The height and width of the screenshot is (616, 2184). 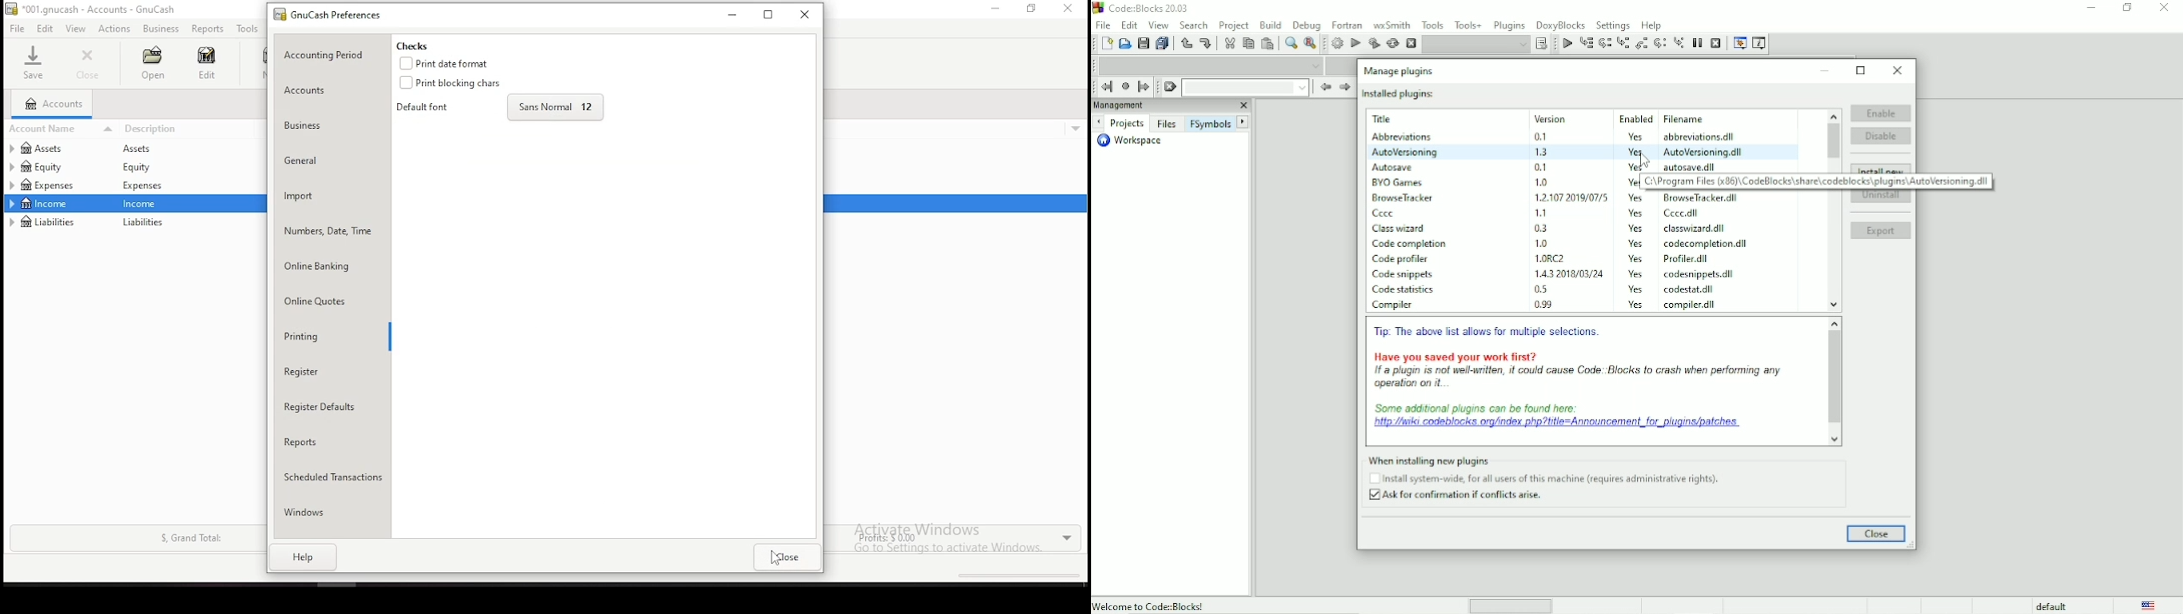 What do you see at coordinates (313, 338) in the screenshot?
I see `printing` at bounding box center [313, 338].